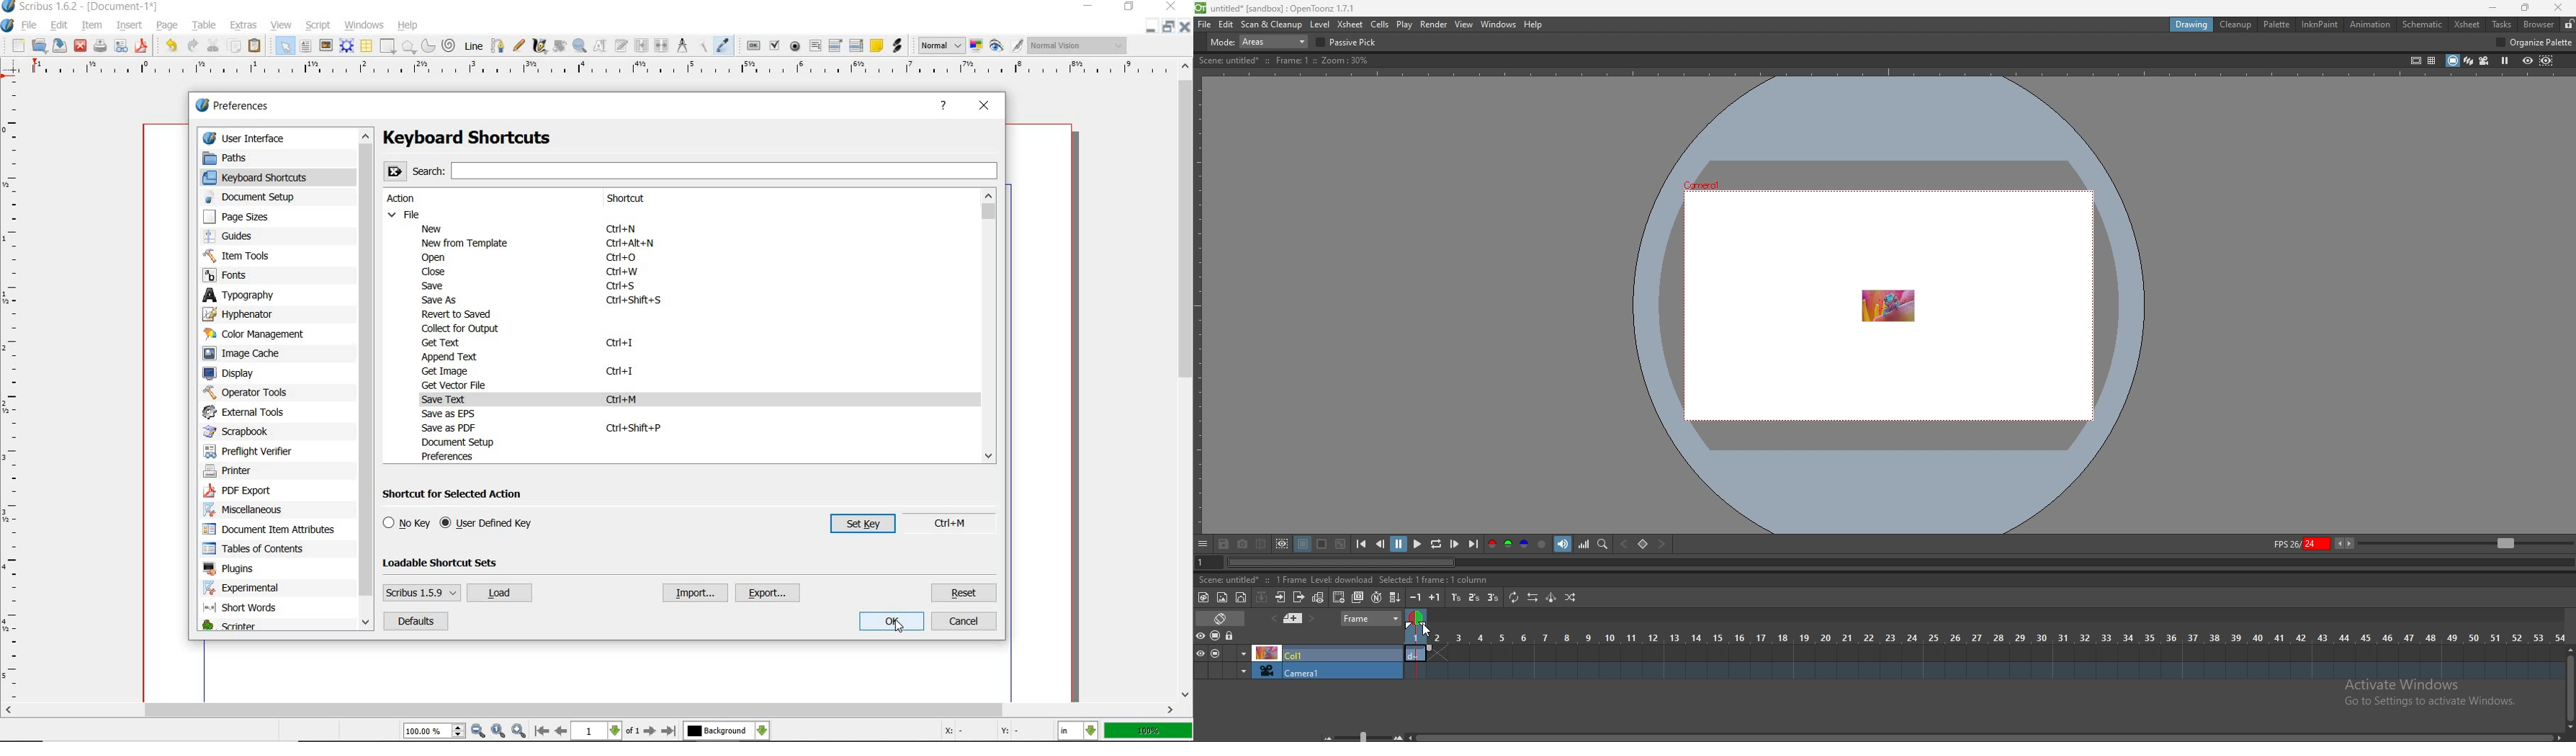  What do you see at coordinates (627, 230) in the screenshot?
I see `Ctrl + N` at bounding box center [627, 230].